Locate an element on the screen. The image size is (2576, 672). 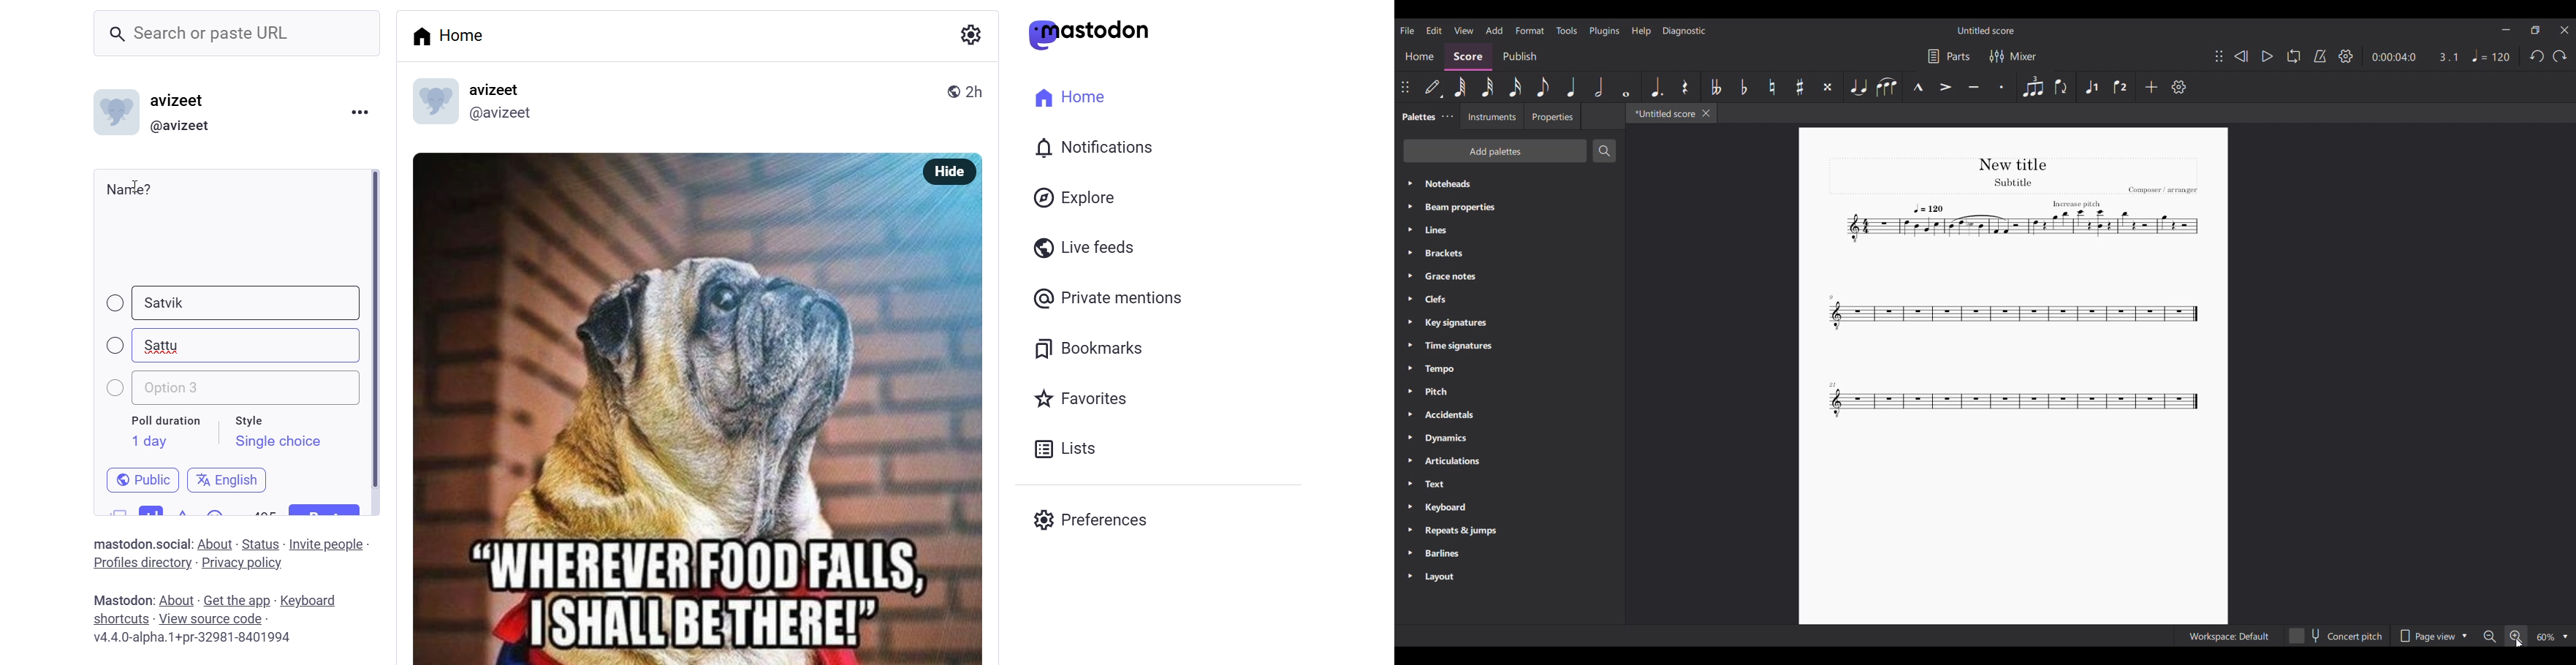
Beam properties is located at coordinates (1509, 208).